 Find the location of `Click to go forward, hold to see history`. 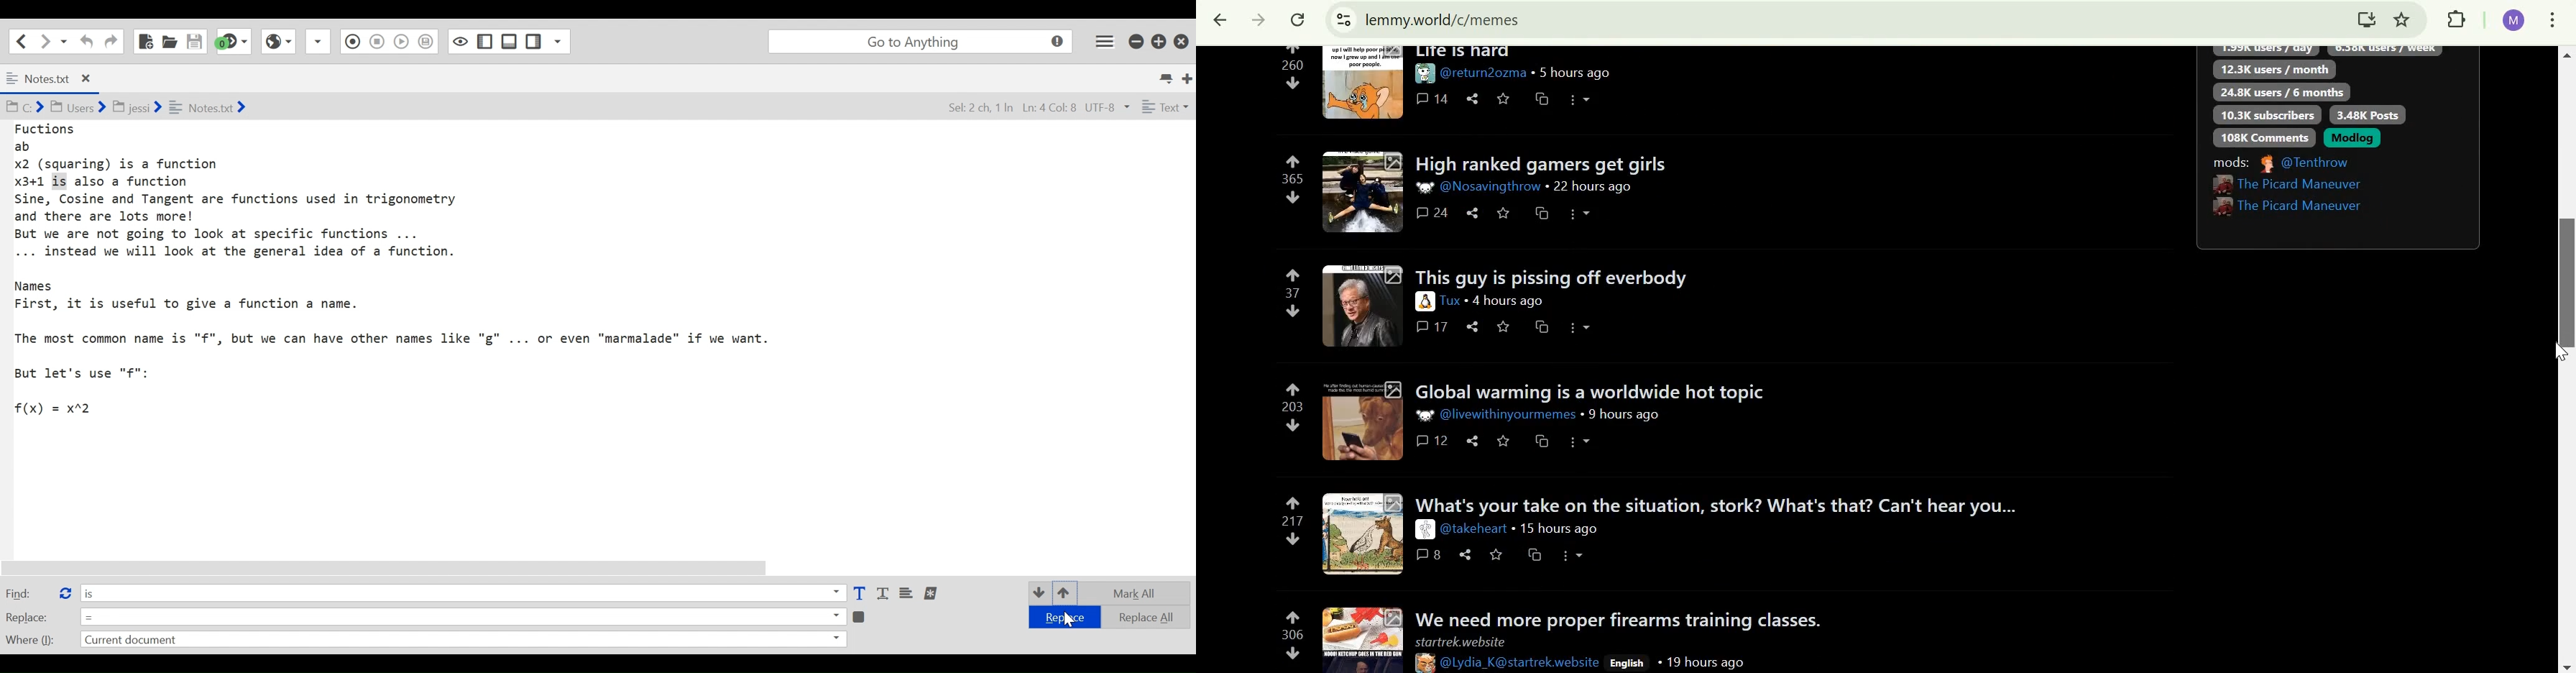

Click to go forward, hold to see history is located at coordinates (1259, 22).